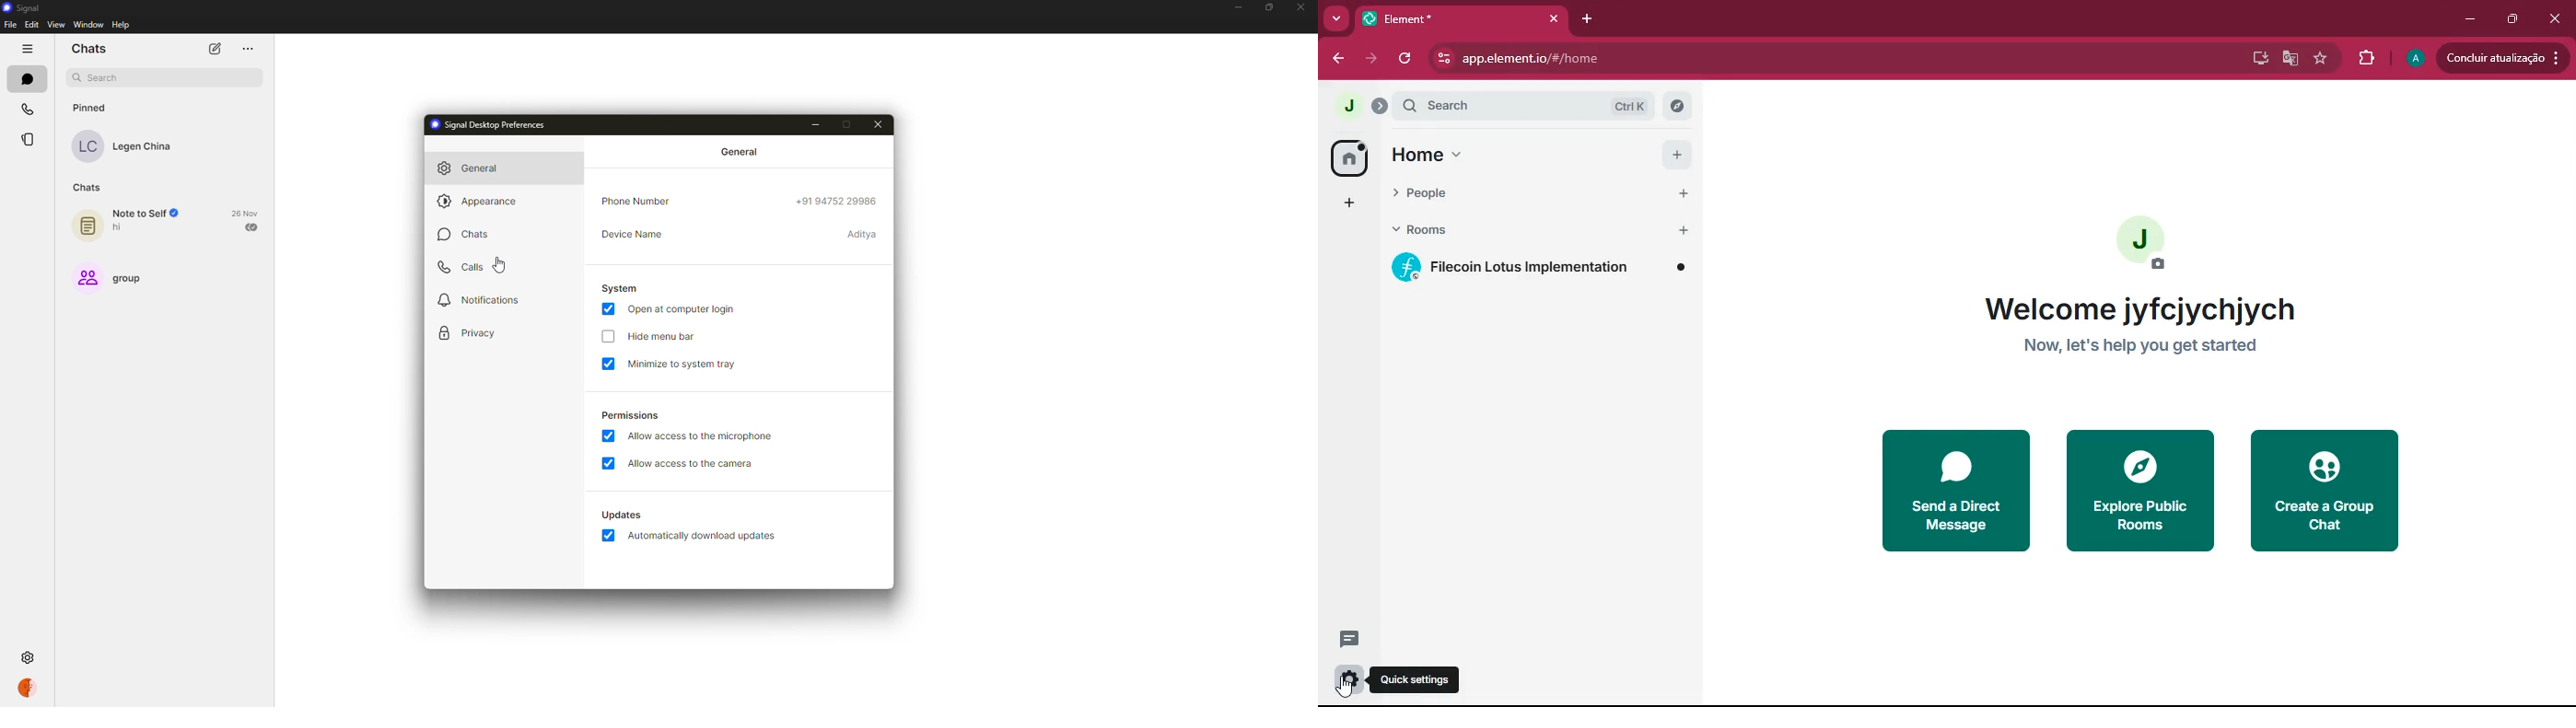 This screenshot has width=2576, height=728. I want to click on update, so click(2502, 56).